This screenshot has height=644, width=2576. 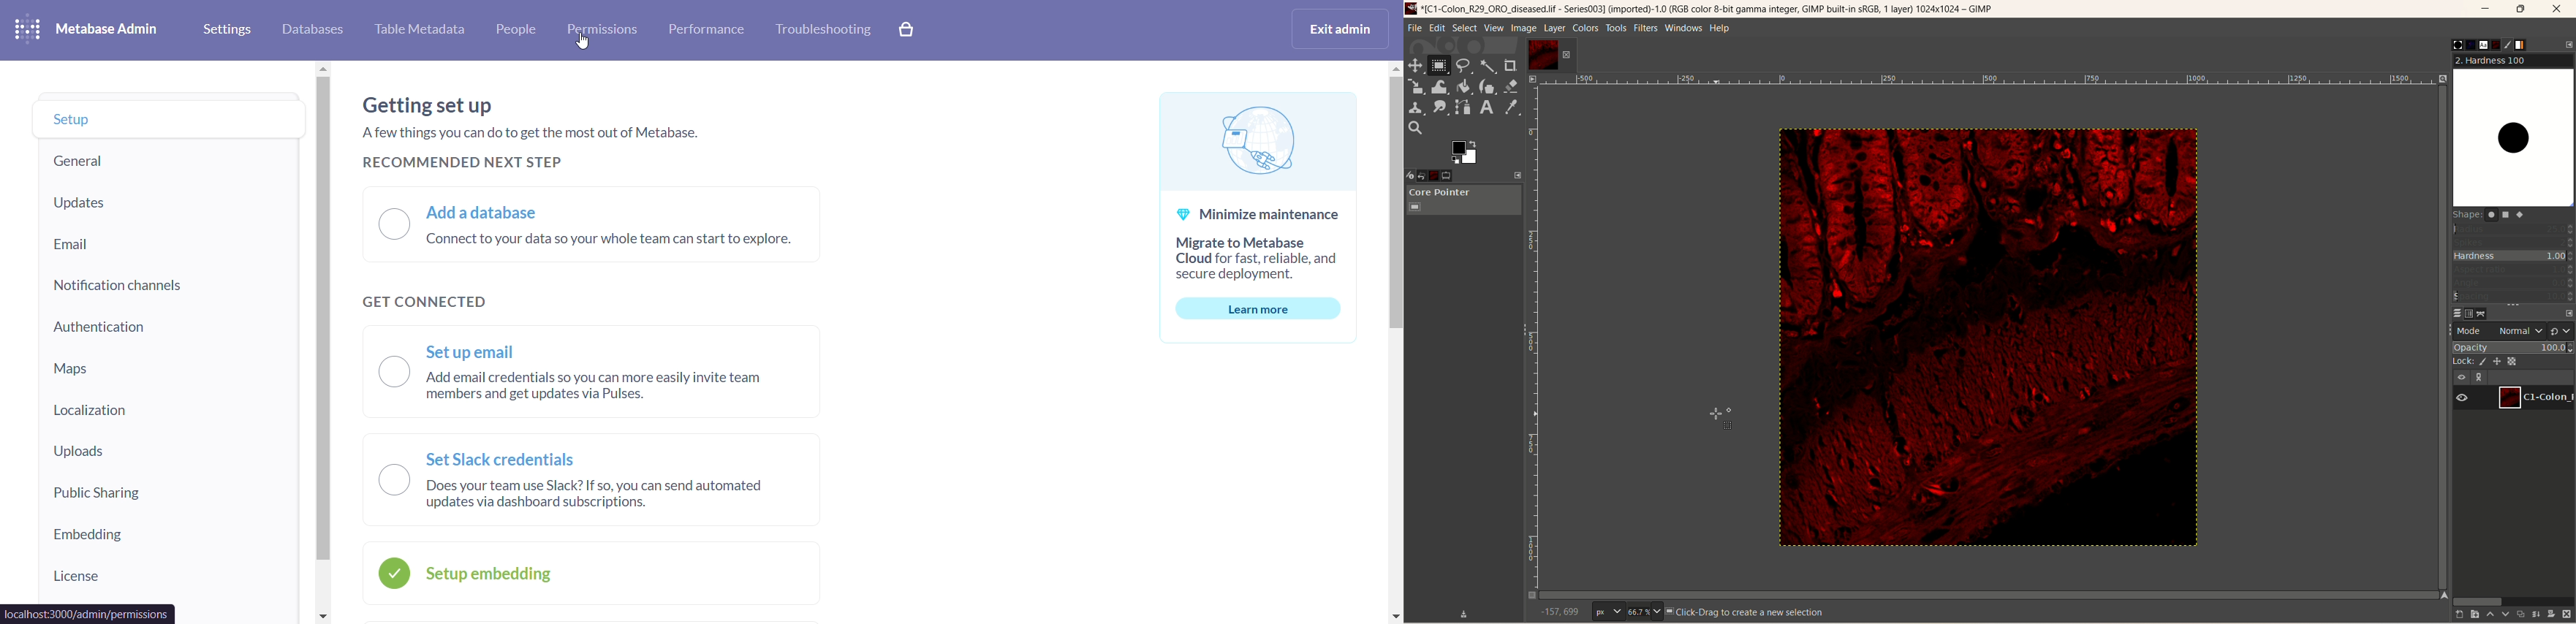 I want to click on images, so click(x=1442, y=174).